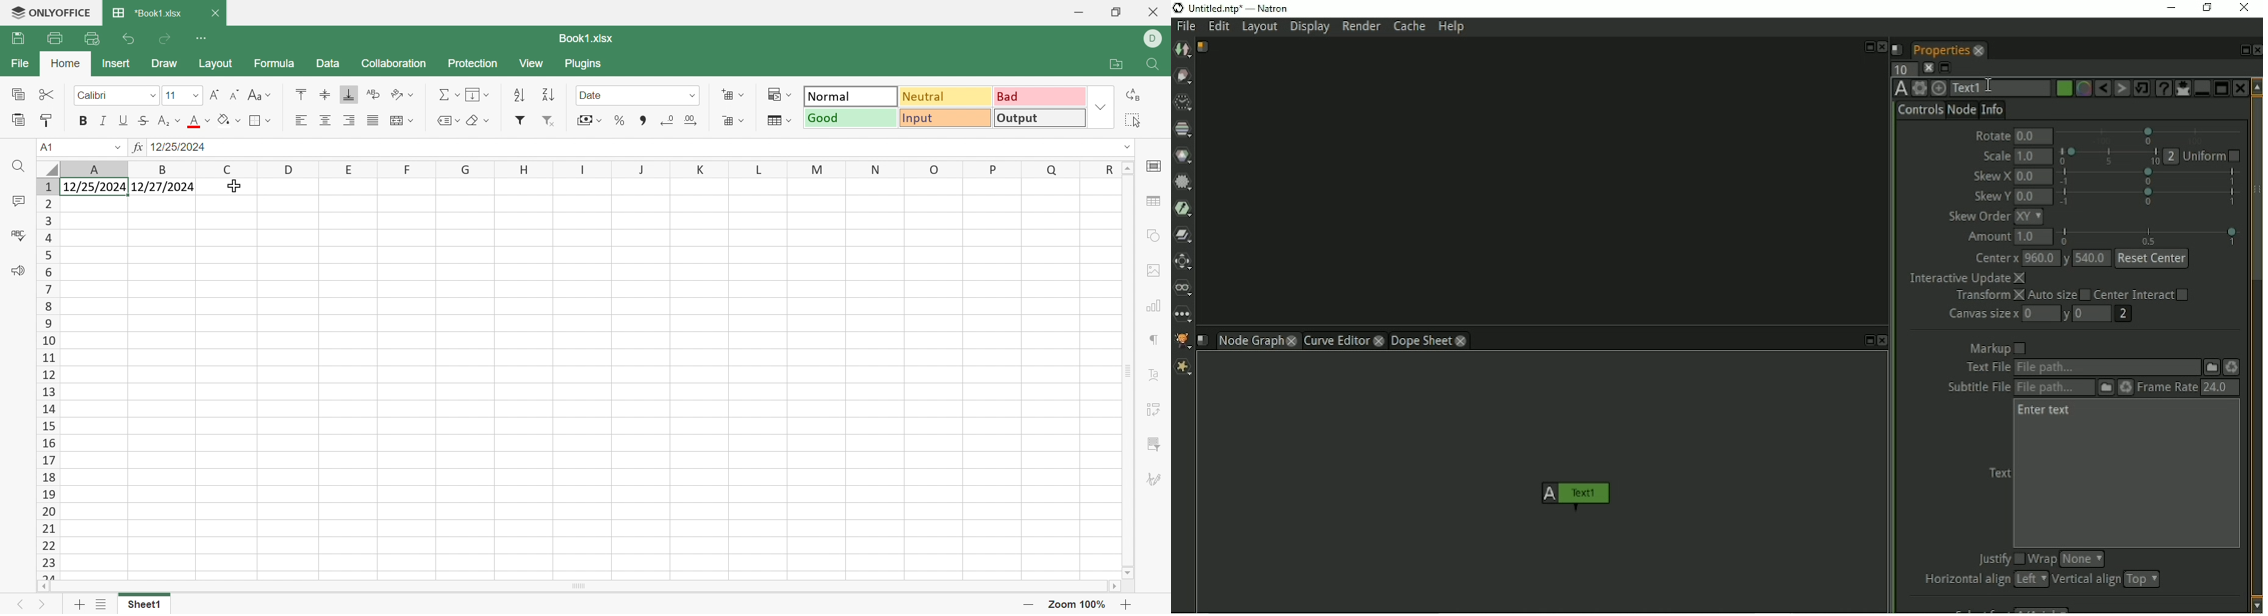 The height and width of the screenshot is (616, 2268). Describe the element at coordinates (1153, 444) in the screenshot. I see `Slicer settings` at that location.